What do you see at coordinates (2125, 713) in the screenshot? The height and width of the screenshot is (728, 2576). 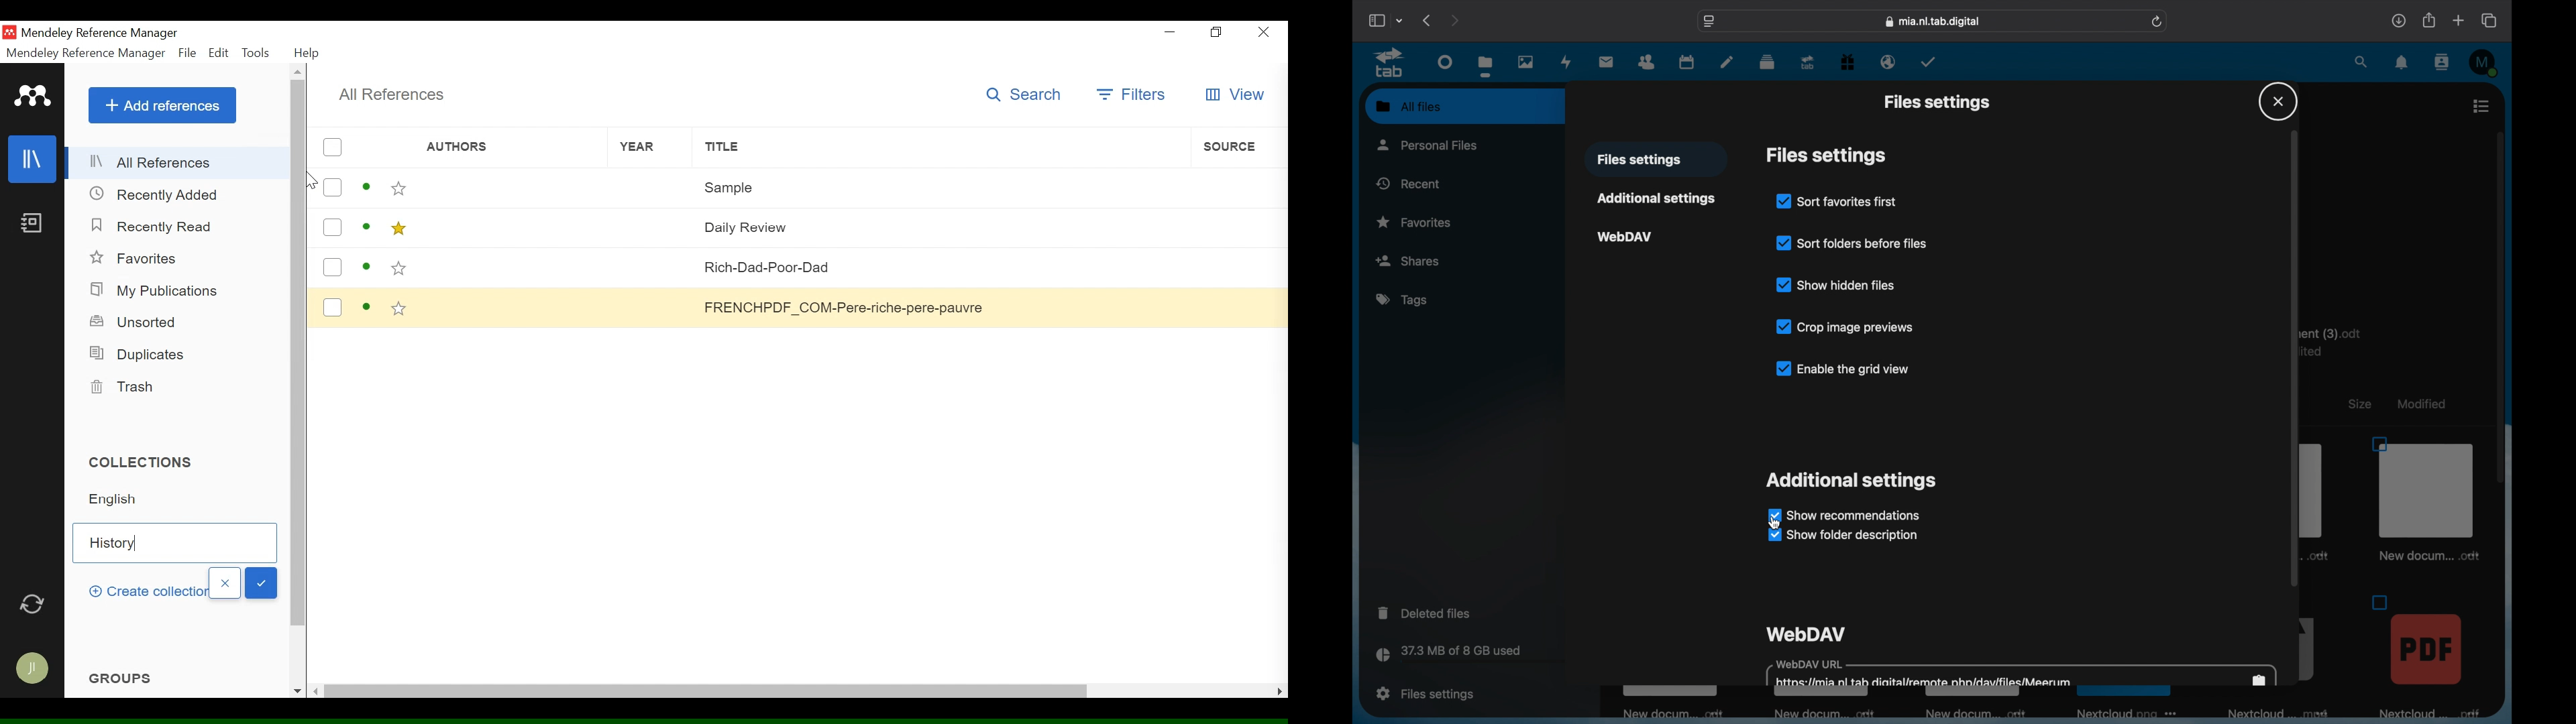 I see `next cloud` at bounding box center [2125, 713].